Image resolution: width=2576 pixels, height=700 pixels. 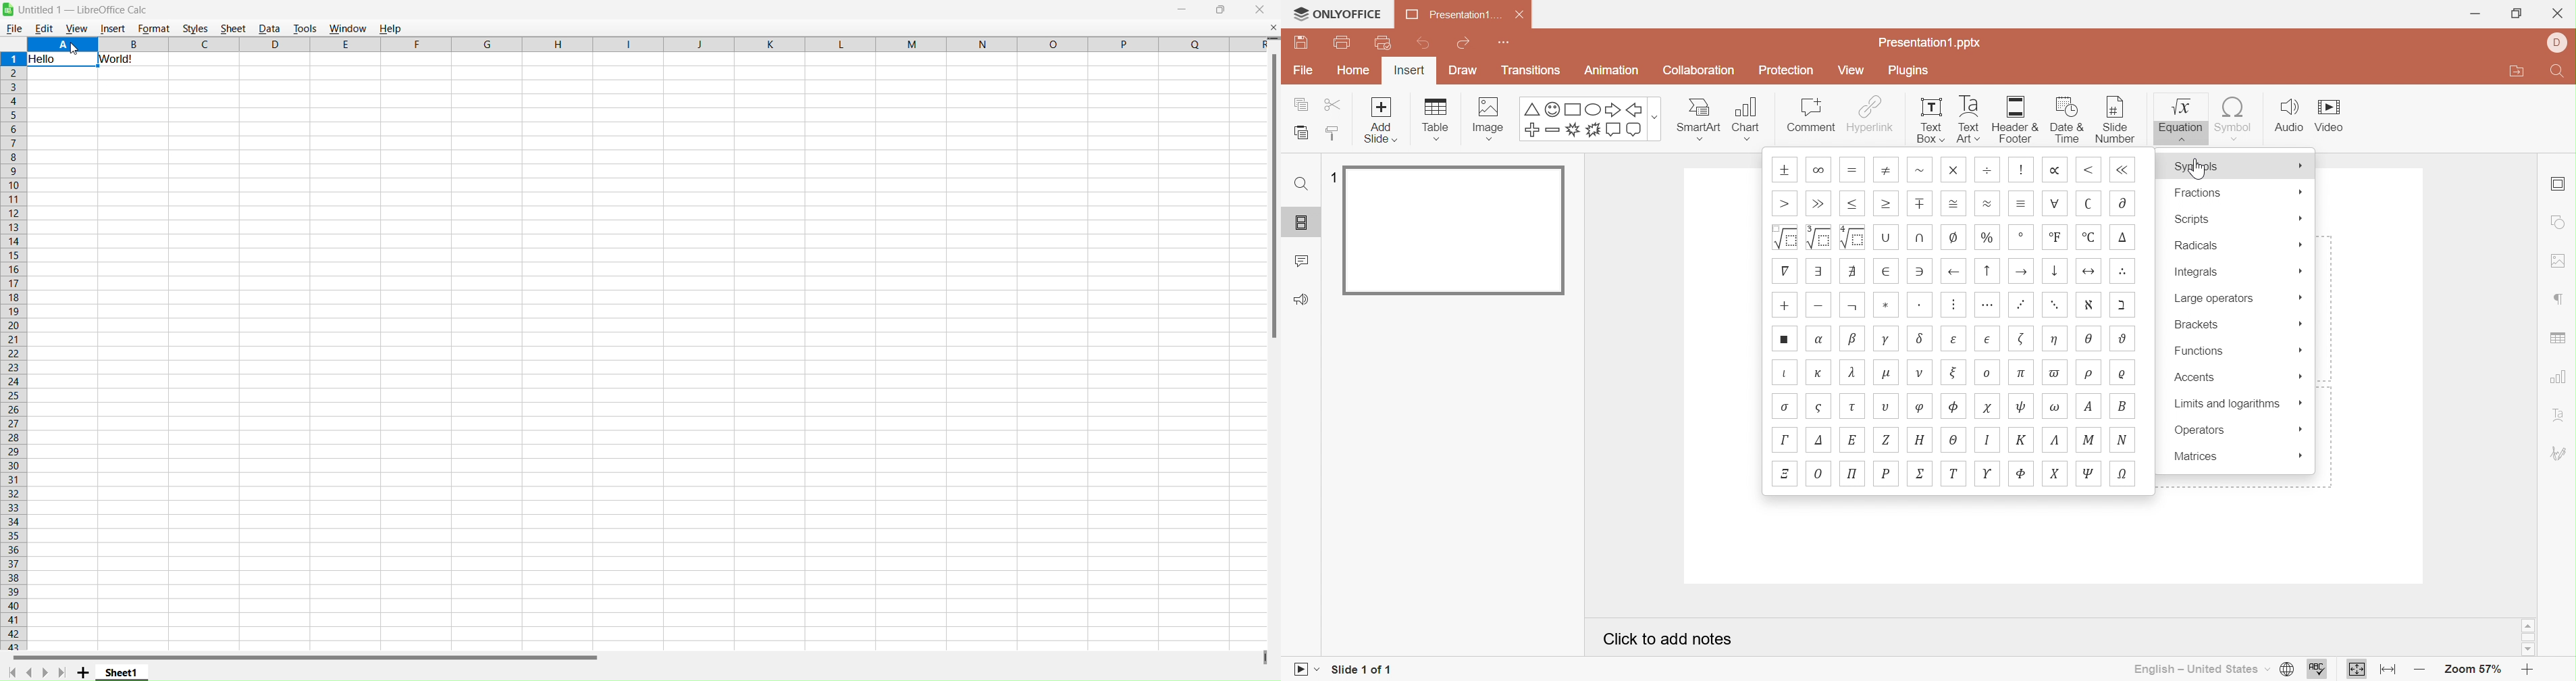 I want to click on Slide number, so click(x=2118, y=119).